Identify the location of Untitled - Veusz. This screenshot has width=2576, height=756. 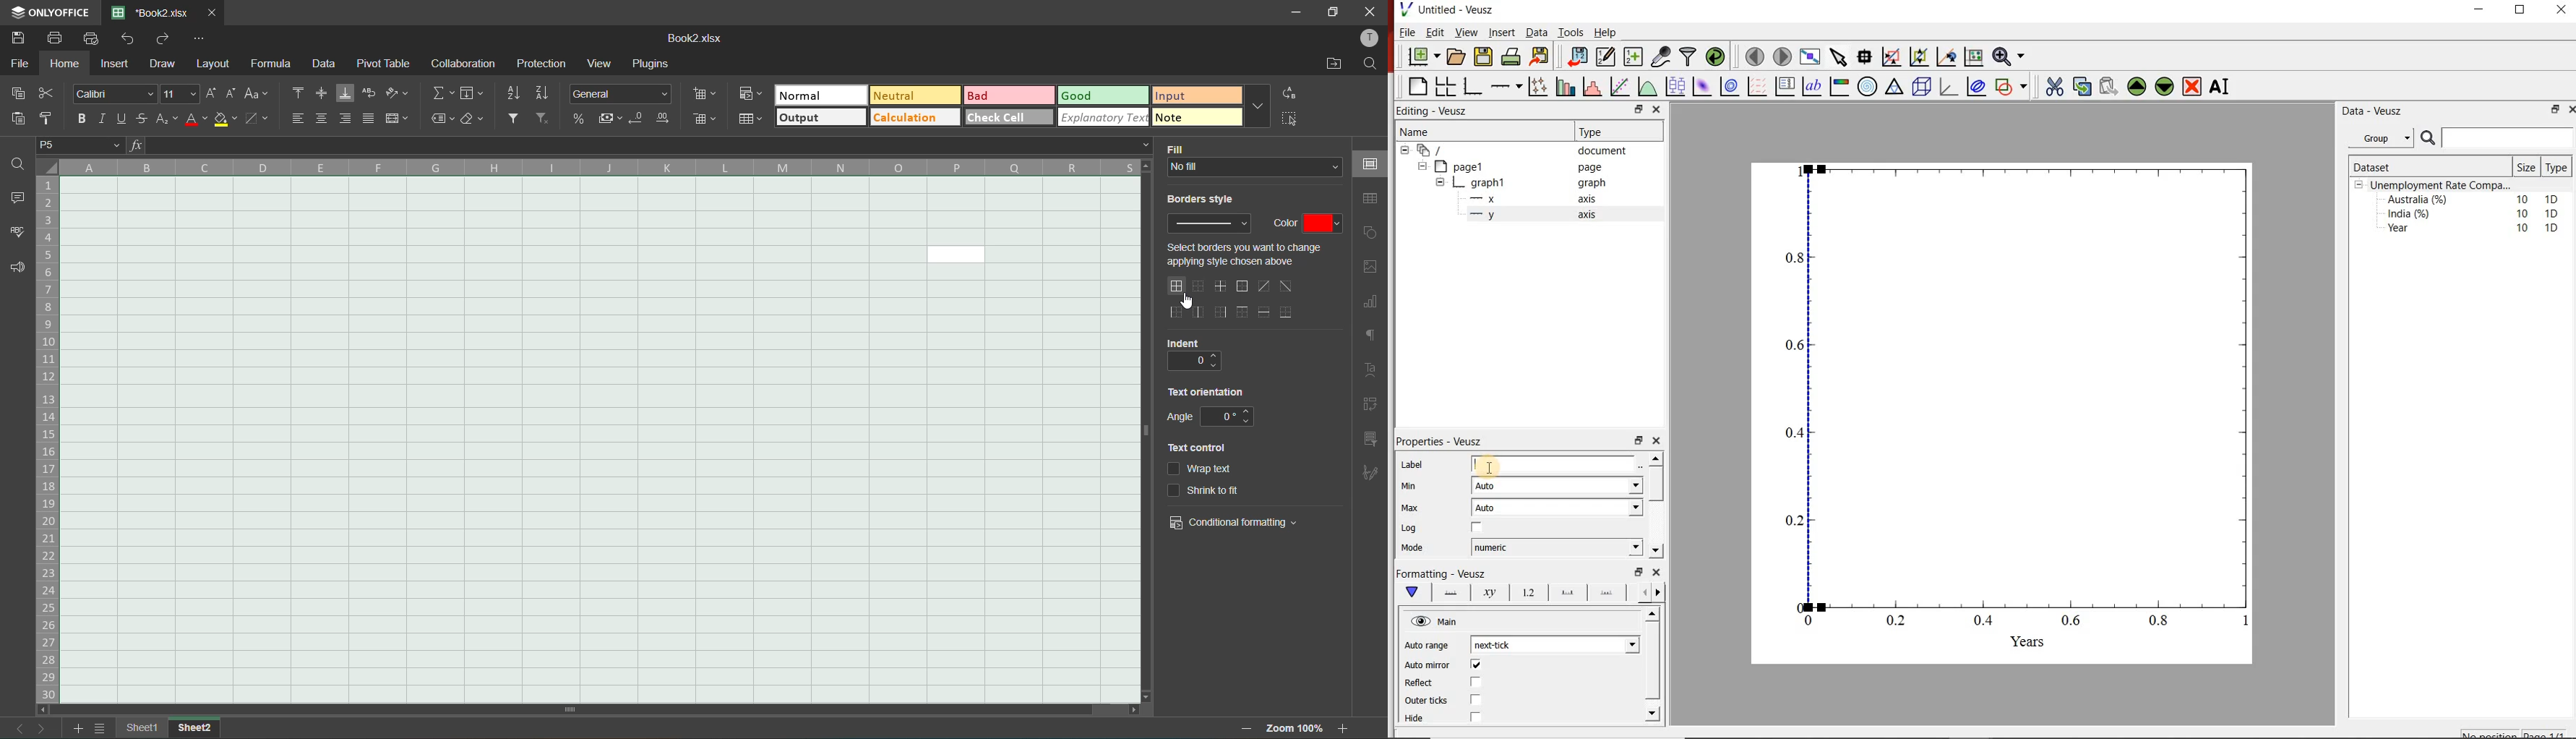
(1446, 8).